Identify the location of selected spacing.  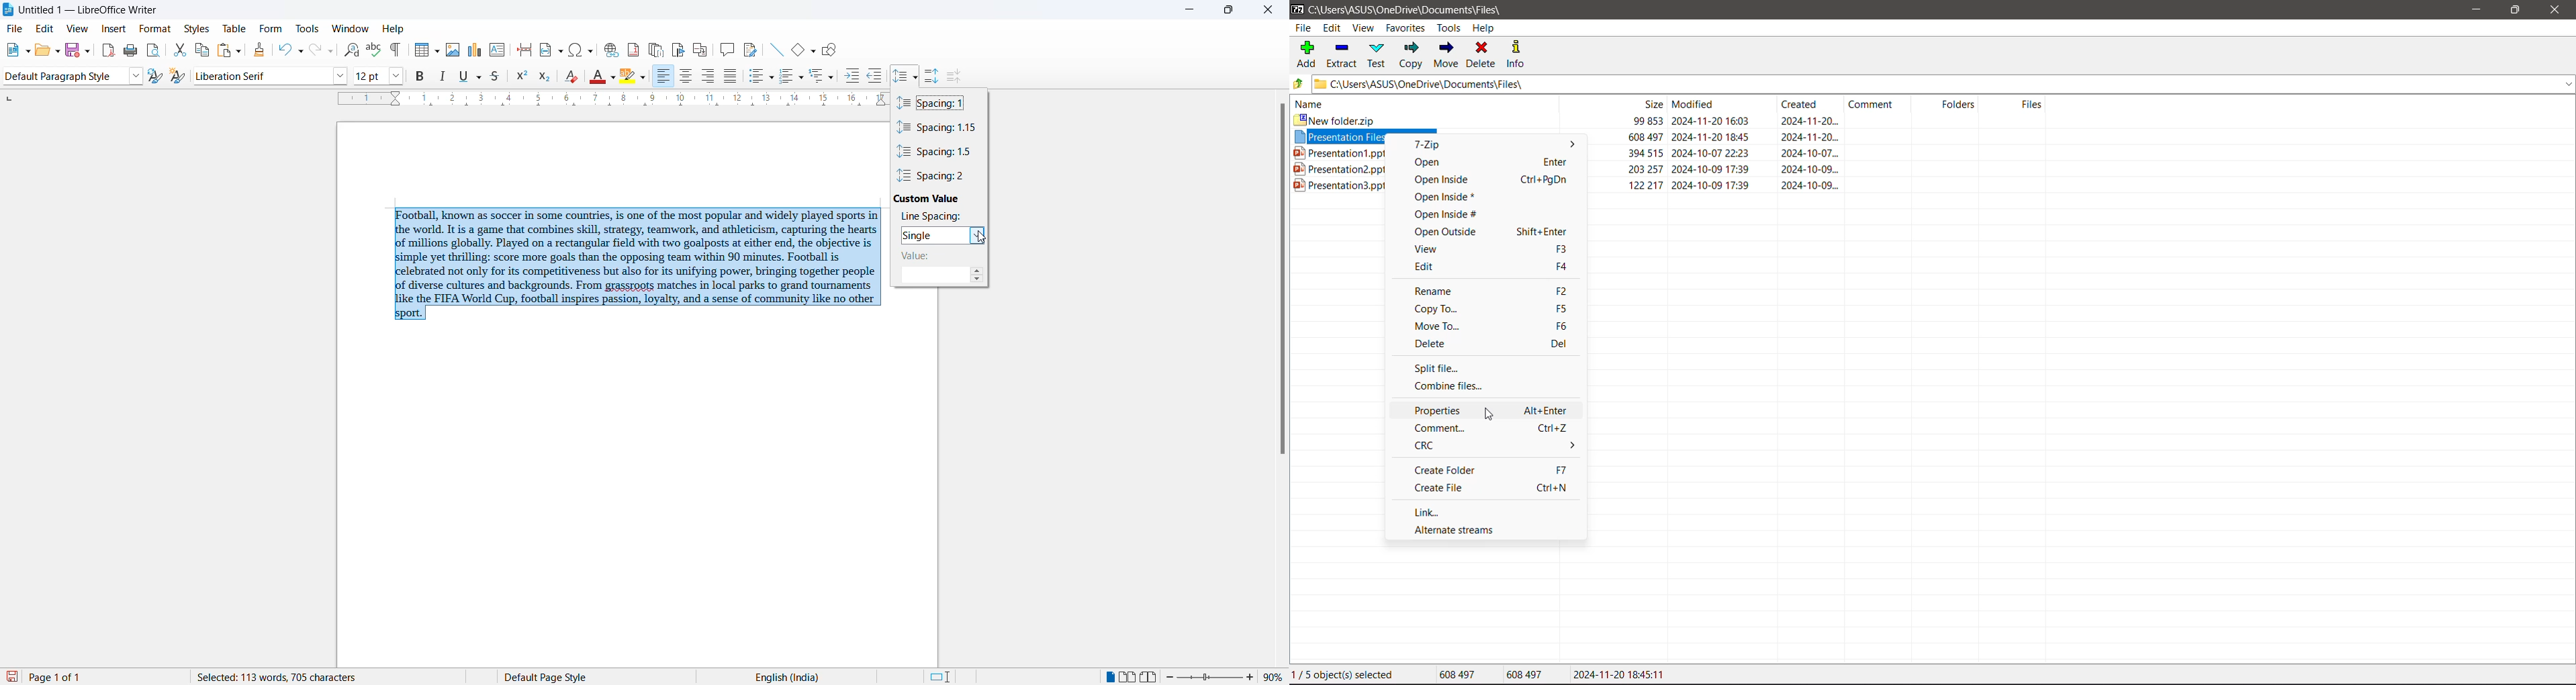
(934, 235).